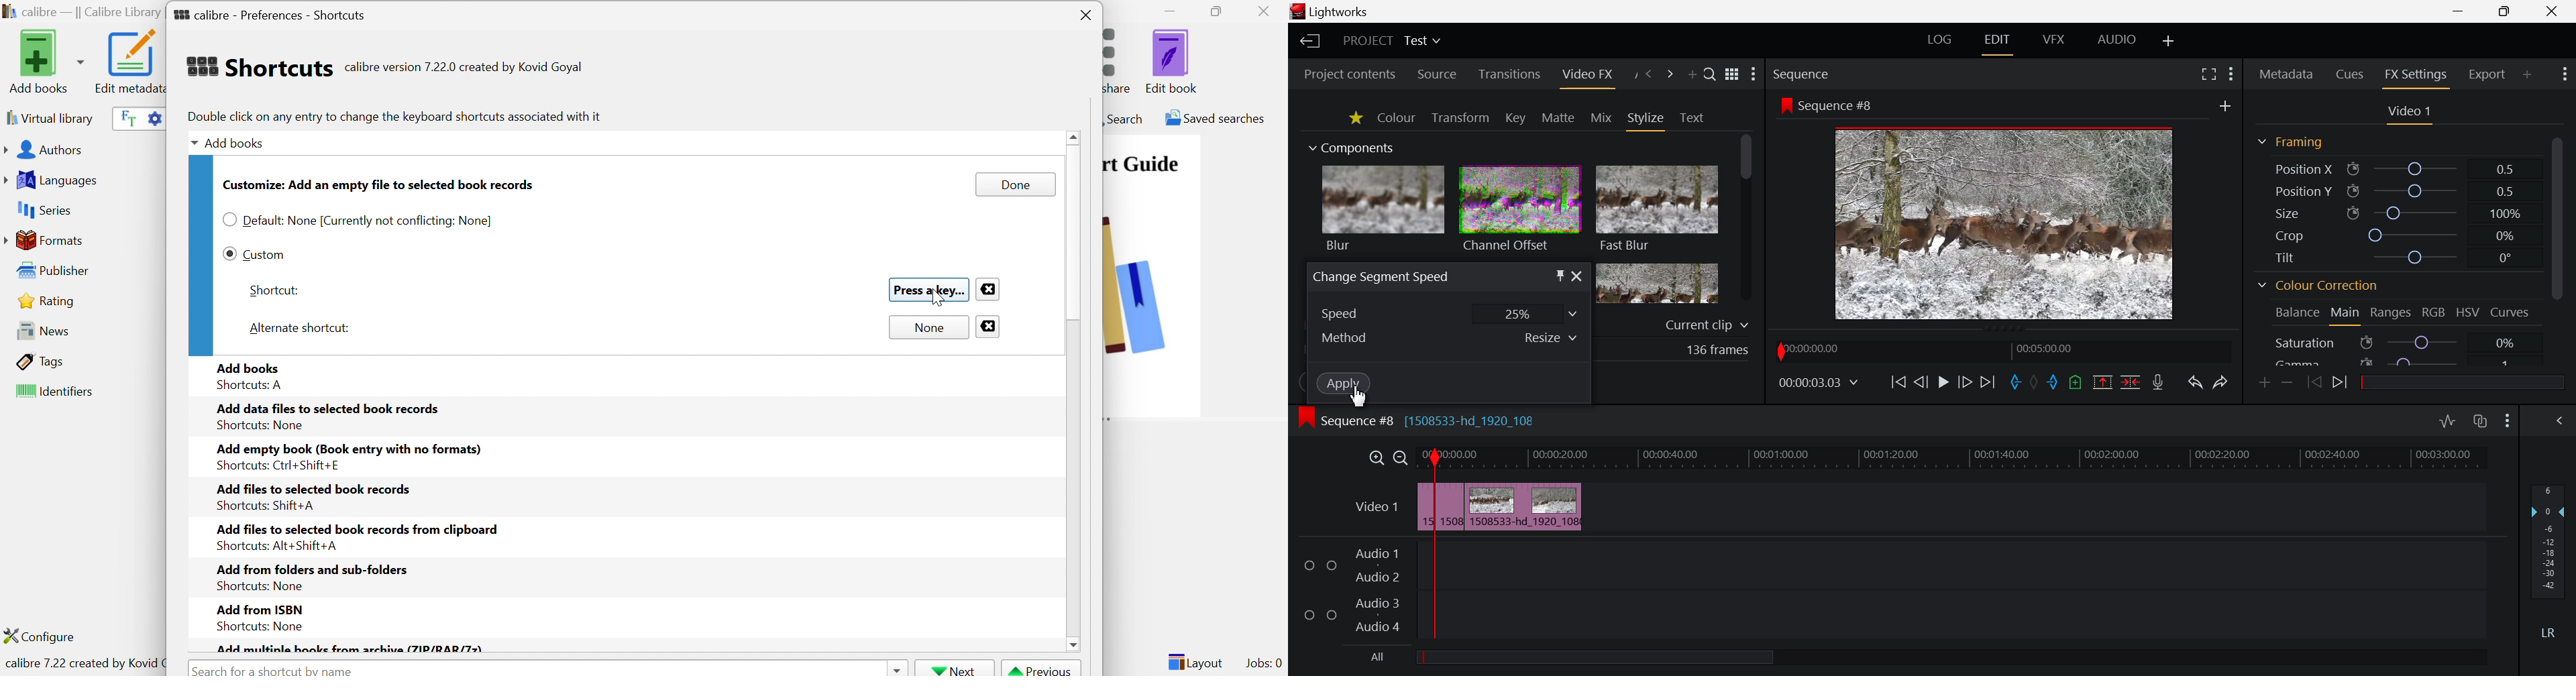 The image size is (2576, 700). What do you see at coordinates (1345, 384) in the screenshot?
I see `Cursor on Apply` at bounding box center [1345, 384].